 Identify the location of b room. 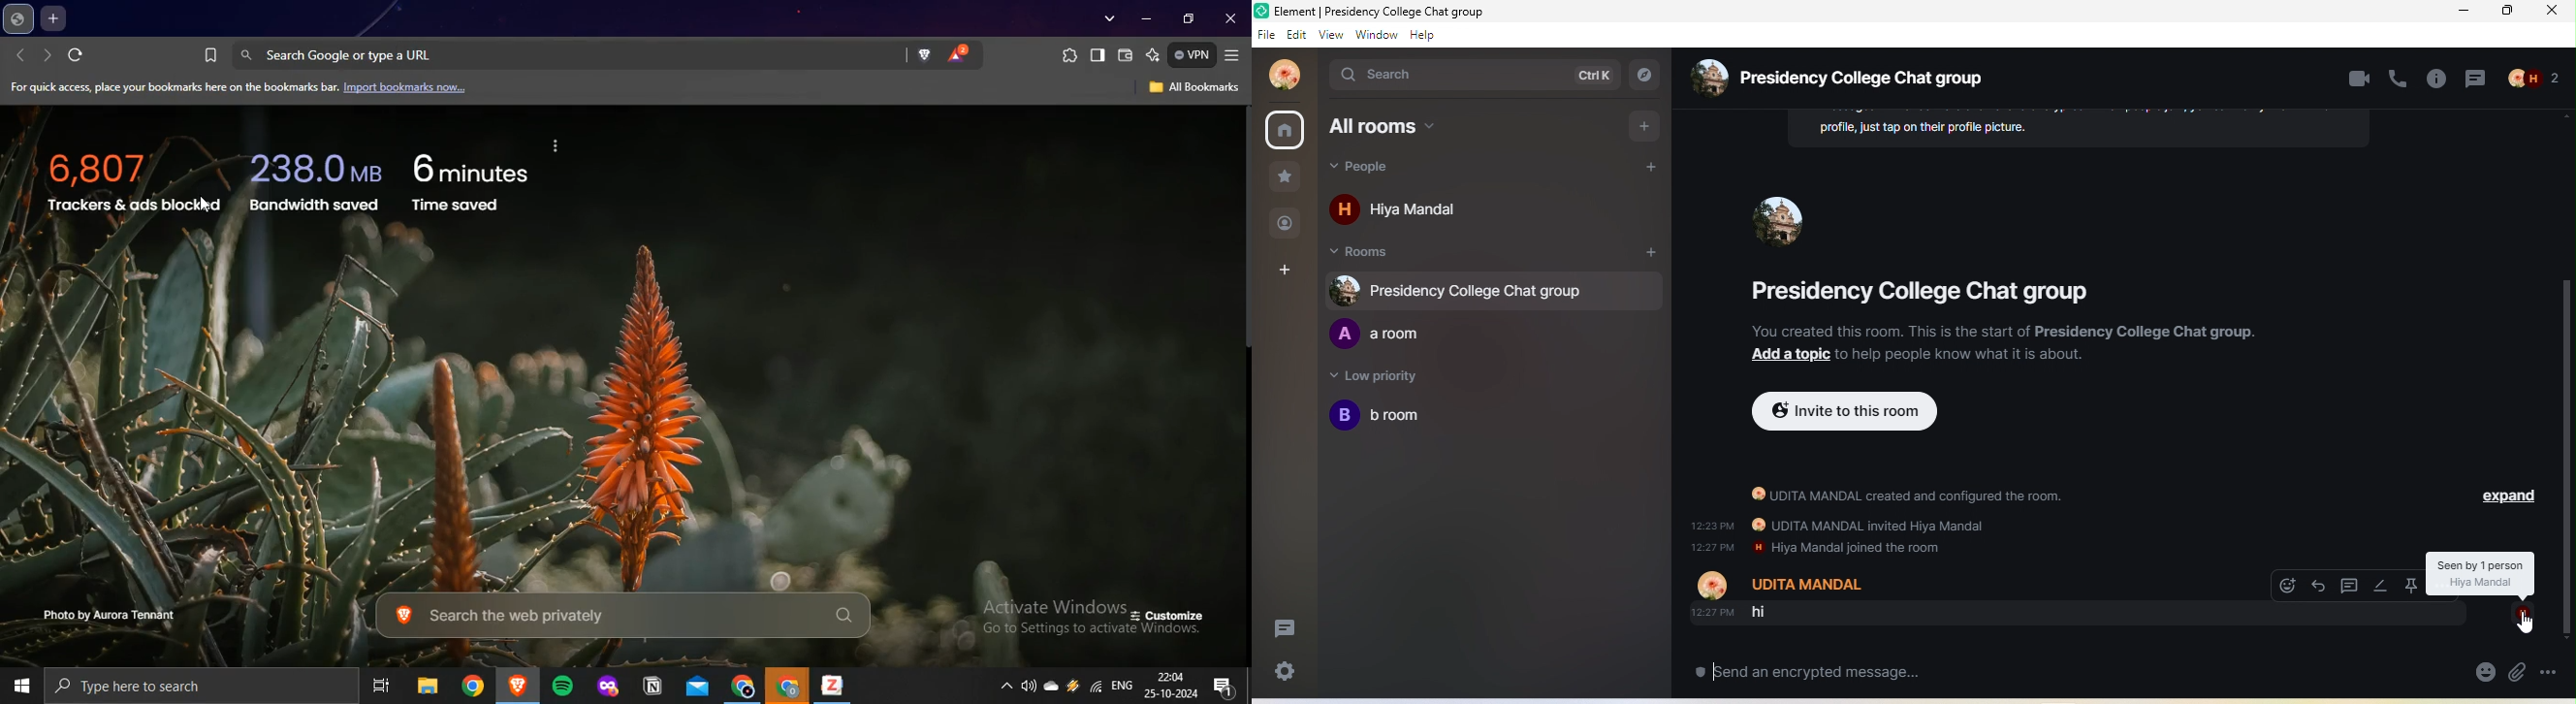
(1396, 416).